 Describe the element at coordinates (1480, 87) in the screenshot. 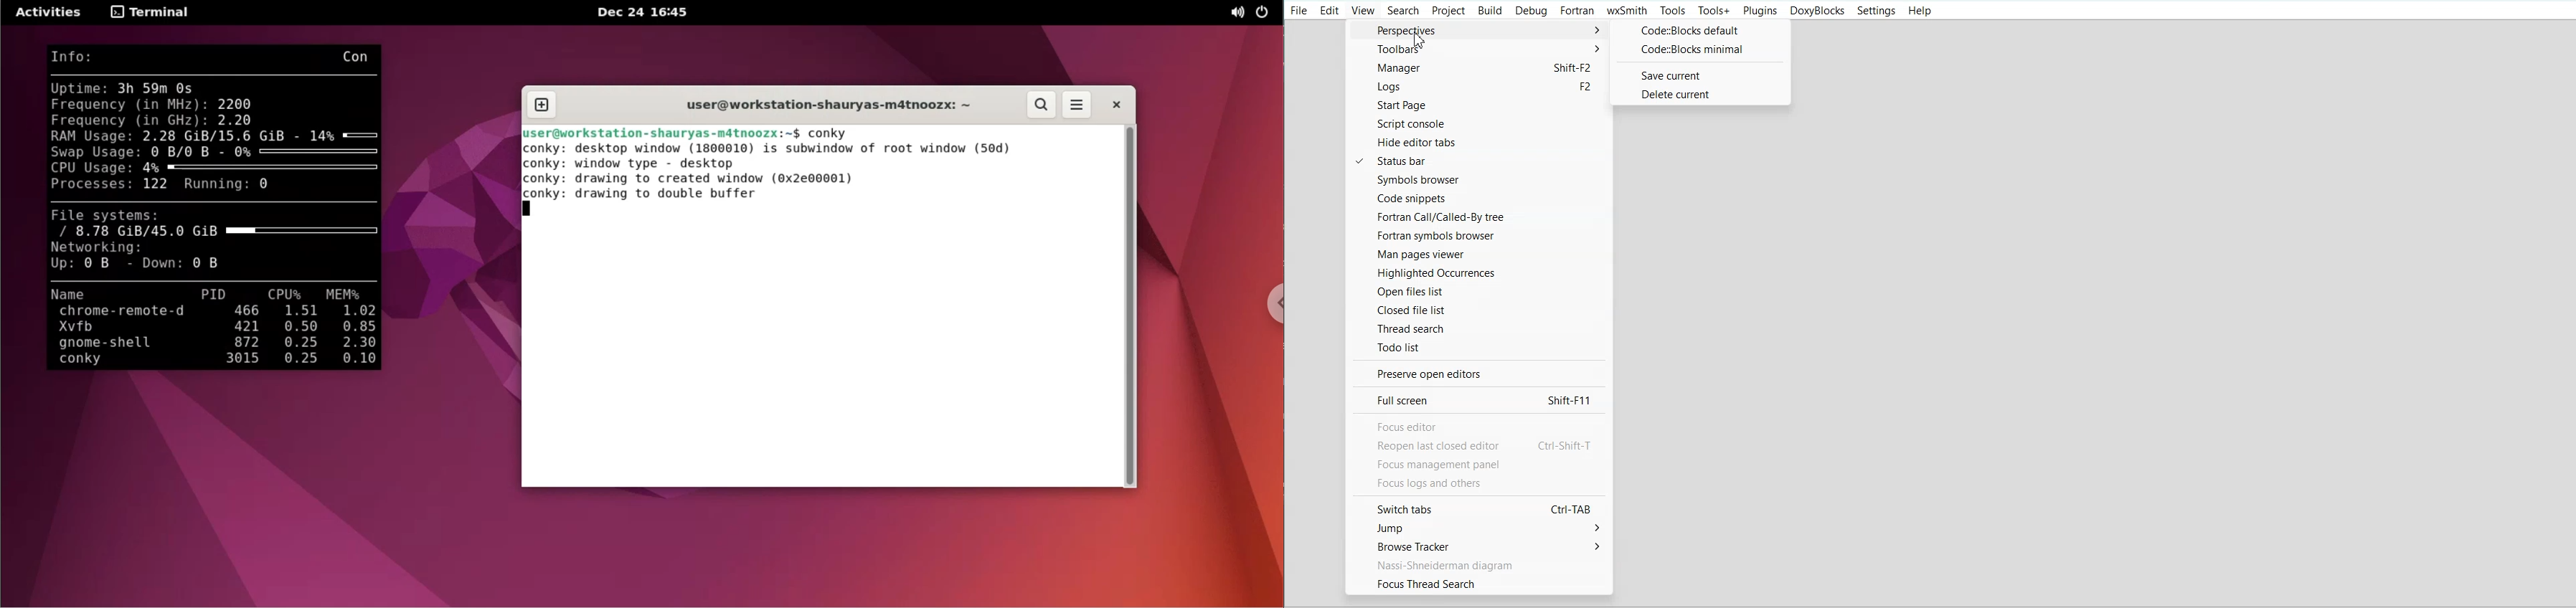

I see `Logs` at that location.